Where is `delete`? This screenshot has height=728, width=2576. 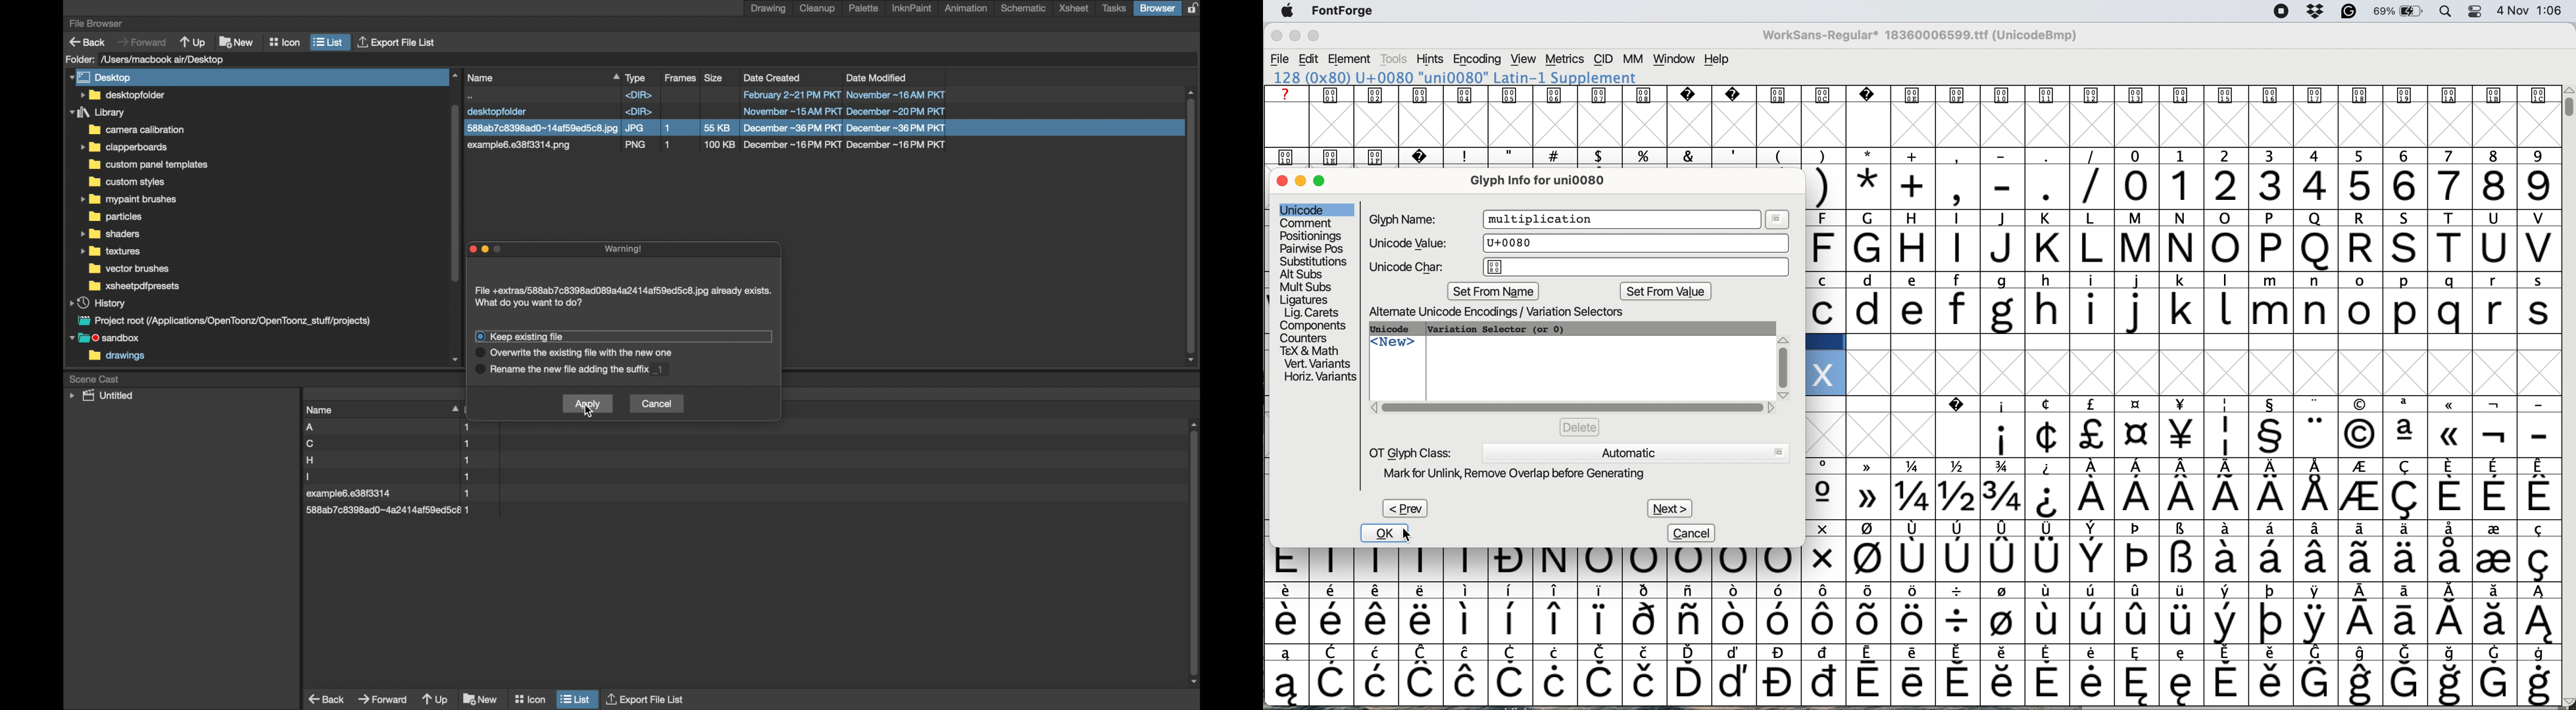 delete is located at coordinates (1580, 427).